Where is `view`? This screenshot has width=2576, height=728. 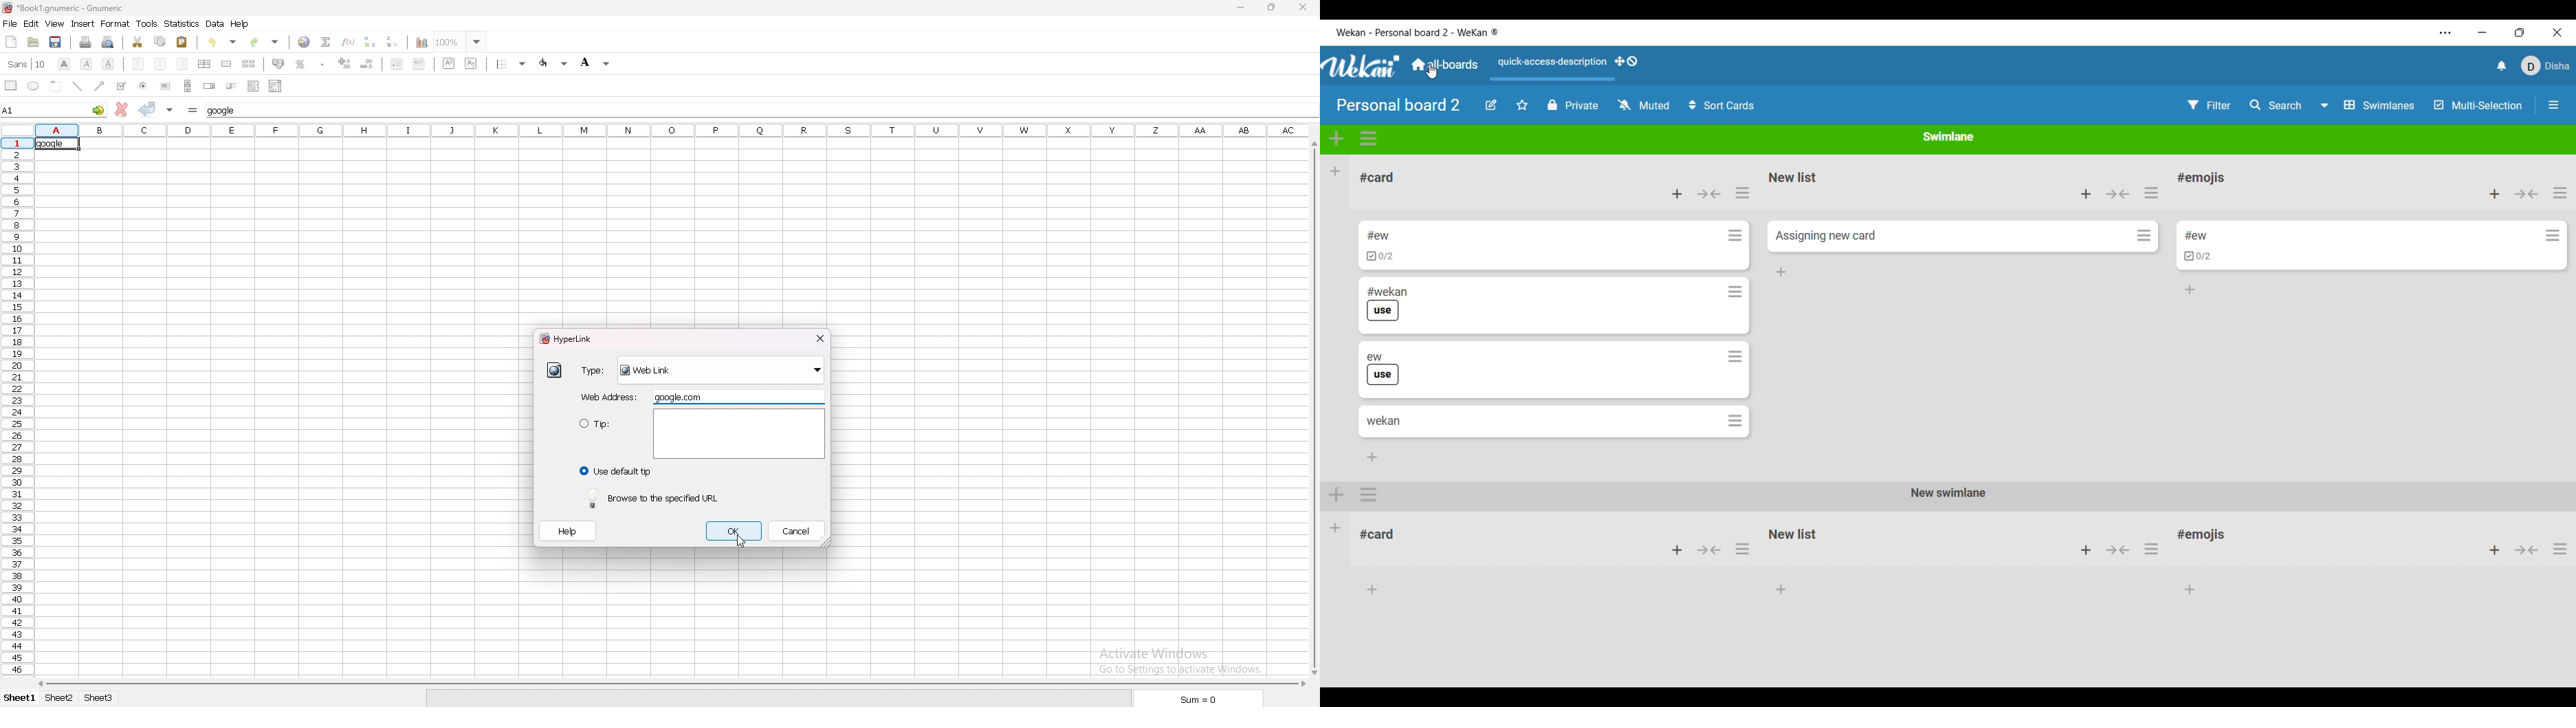 view is located at coordinates (55, 23).